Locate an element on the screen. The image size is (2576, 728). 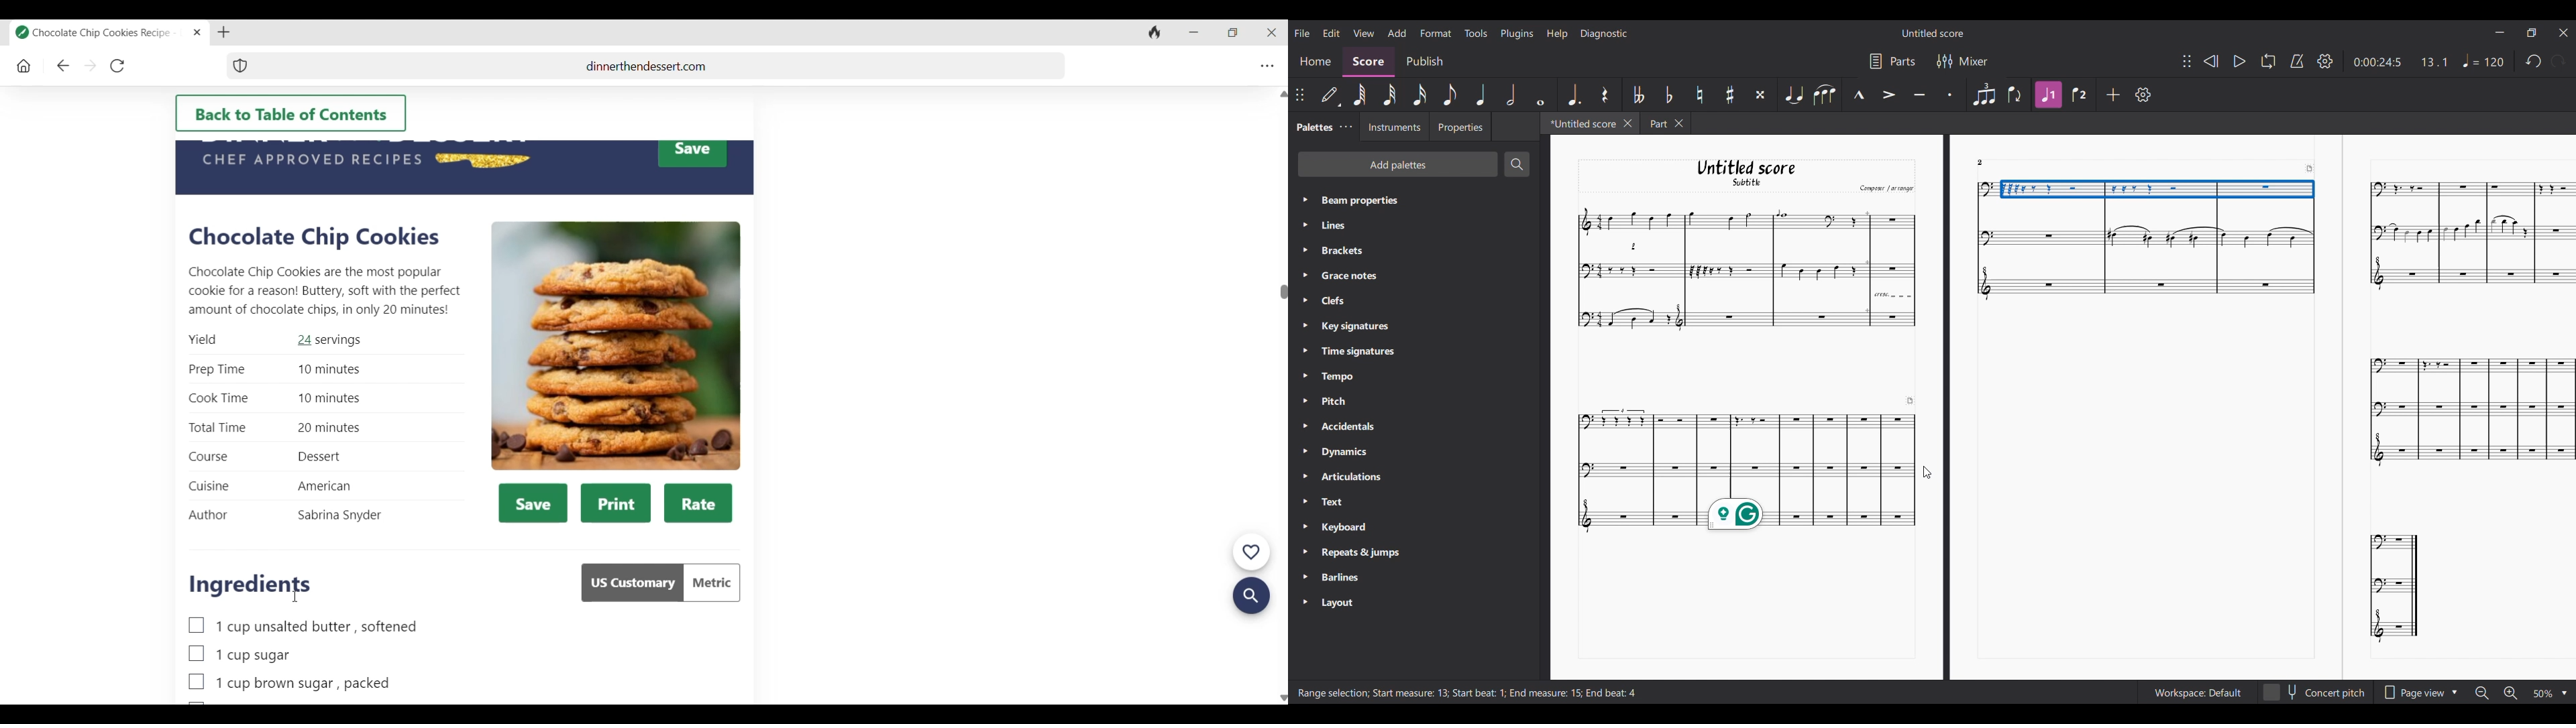
Tie is located at coordinates (1794, 94).